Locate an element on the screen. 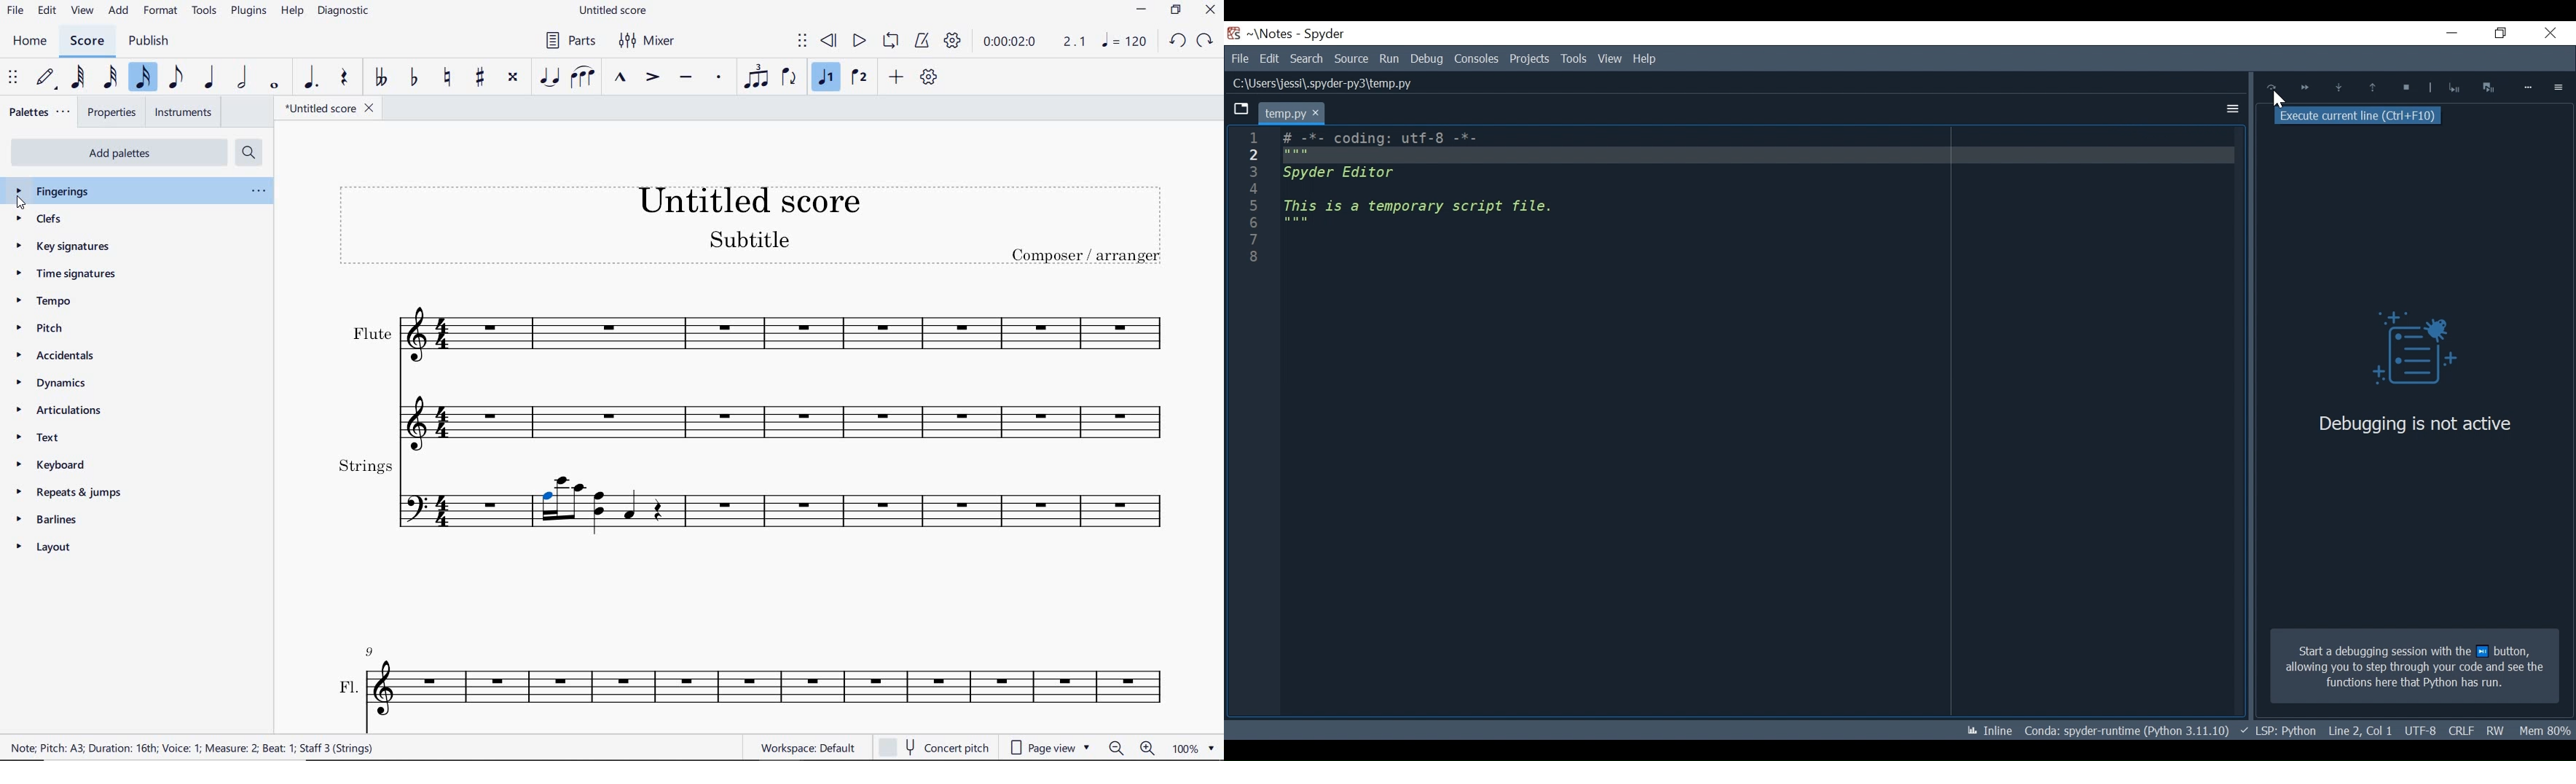  add palettes is located at coordinates (117, 152).